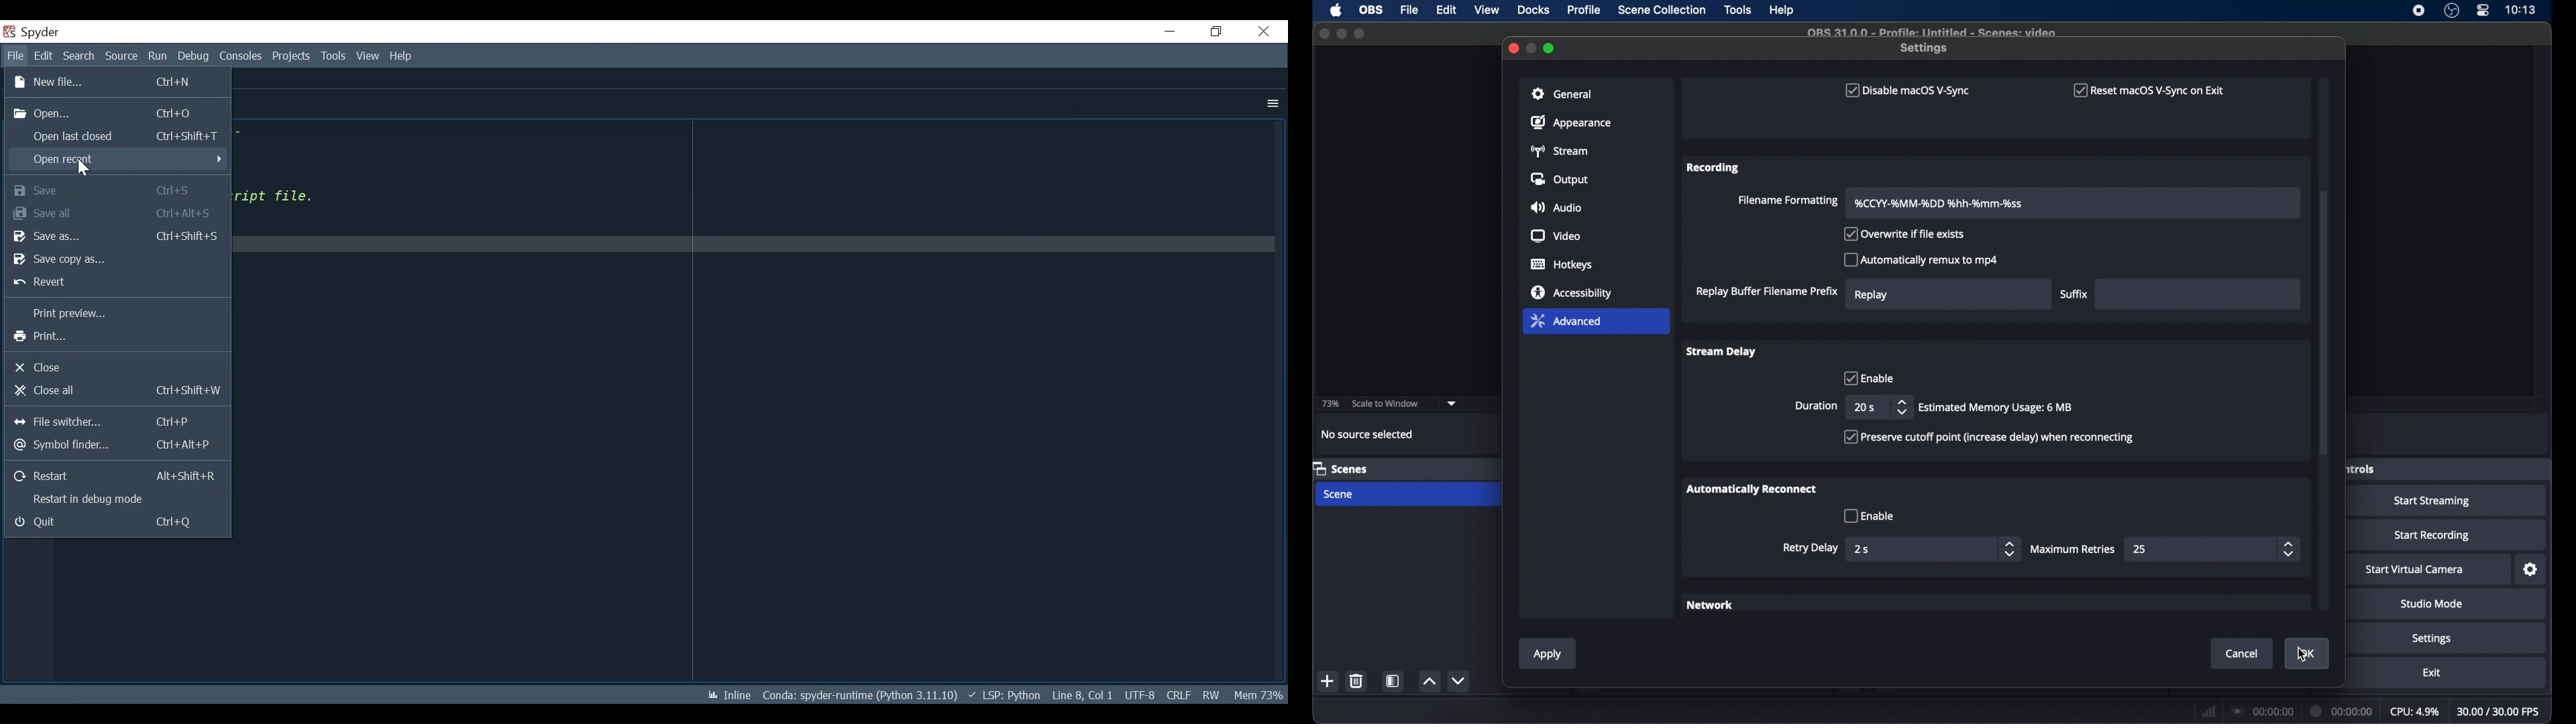  I want to click on automatically remux to mp4, so click(1921, 259).